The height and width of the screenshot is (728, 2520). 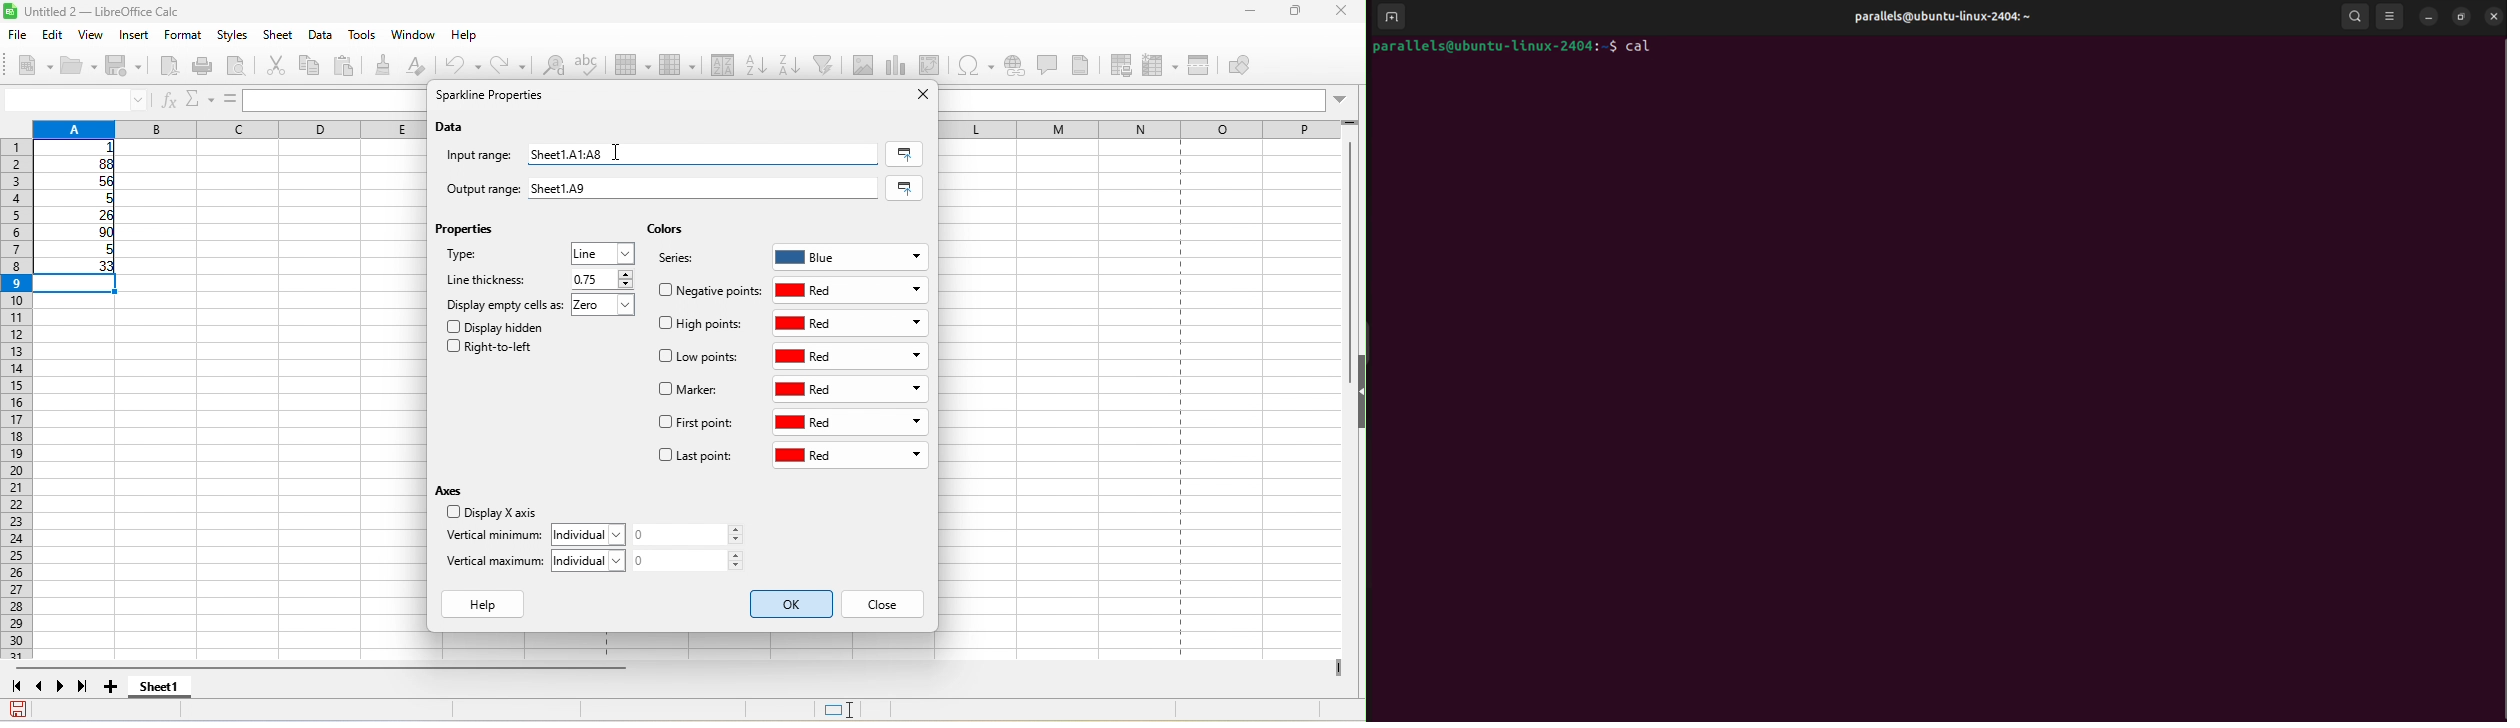 What do you see at coordinates (234, 36) in the screenshot?
I see `styles` at bounding box center [234, 36].